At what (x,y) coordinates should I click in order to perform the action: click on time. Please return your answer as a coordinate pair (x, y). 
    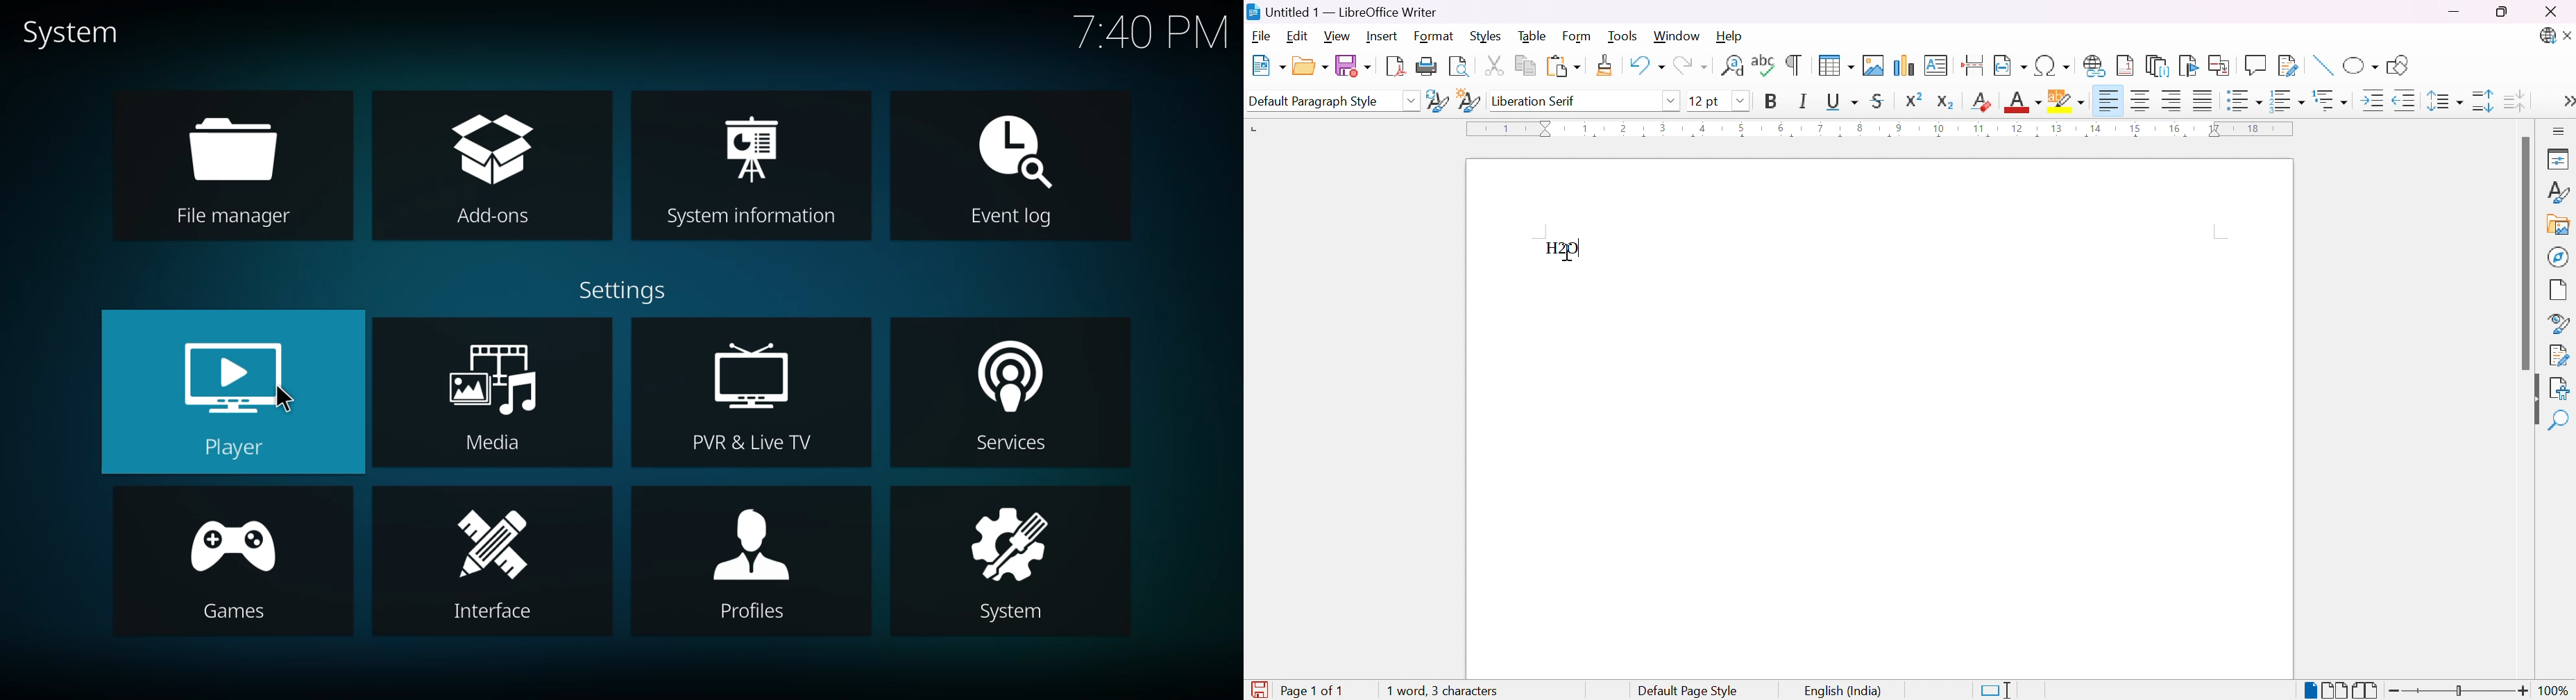
    Looking at the image, I should click on (1153, 32).